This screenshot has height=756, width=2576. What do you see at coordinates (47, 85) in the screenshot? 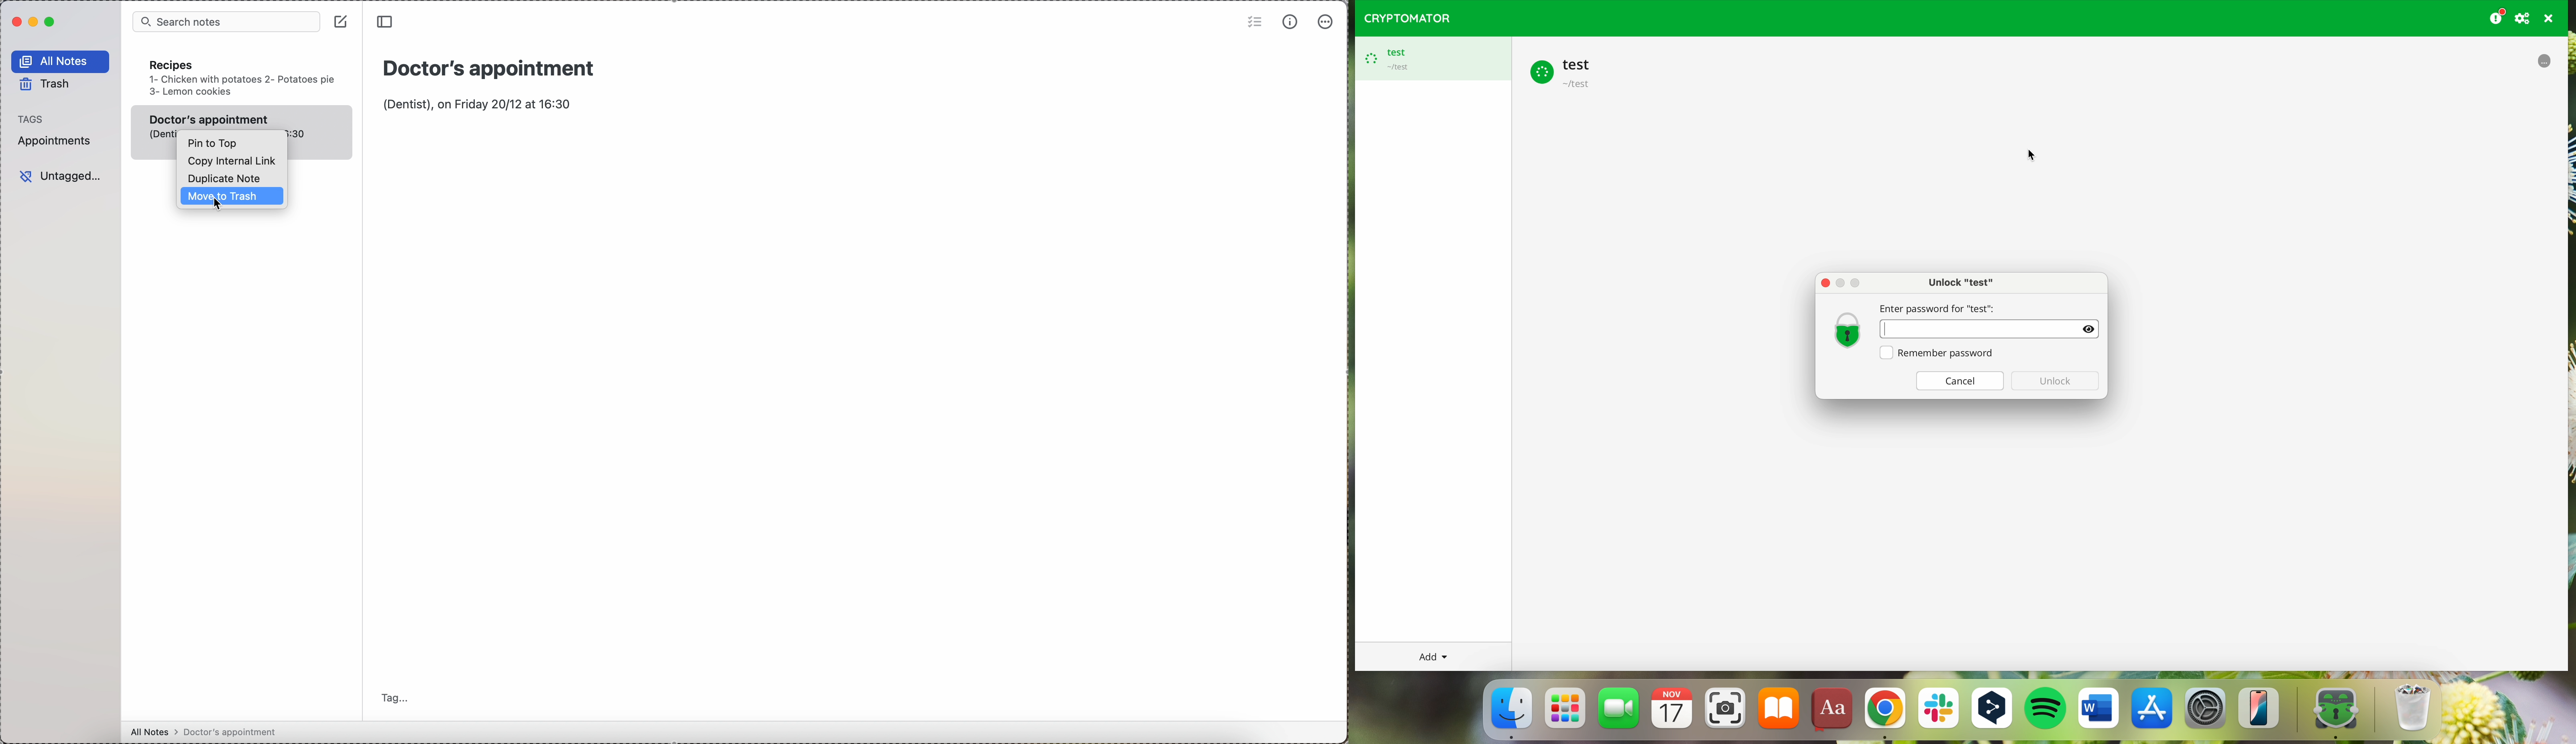
I see `trash` at bounding box center [47, 85].